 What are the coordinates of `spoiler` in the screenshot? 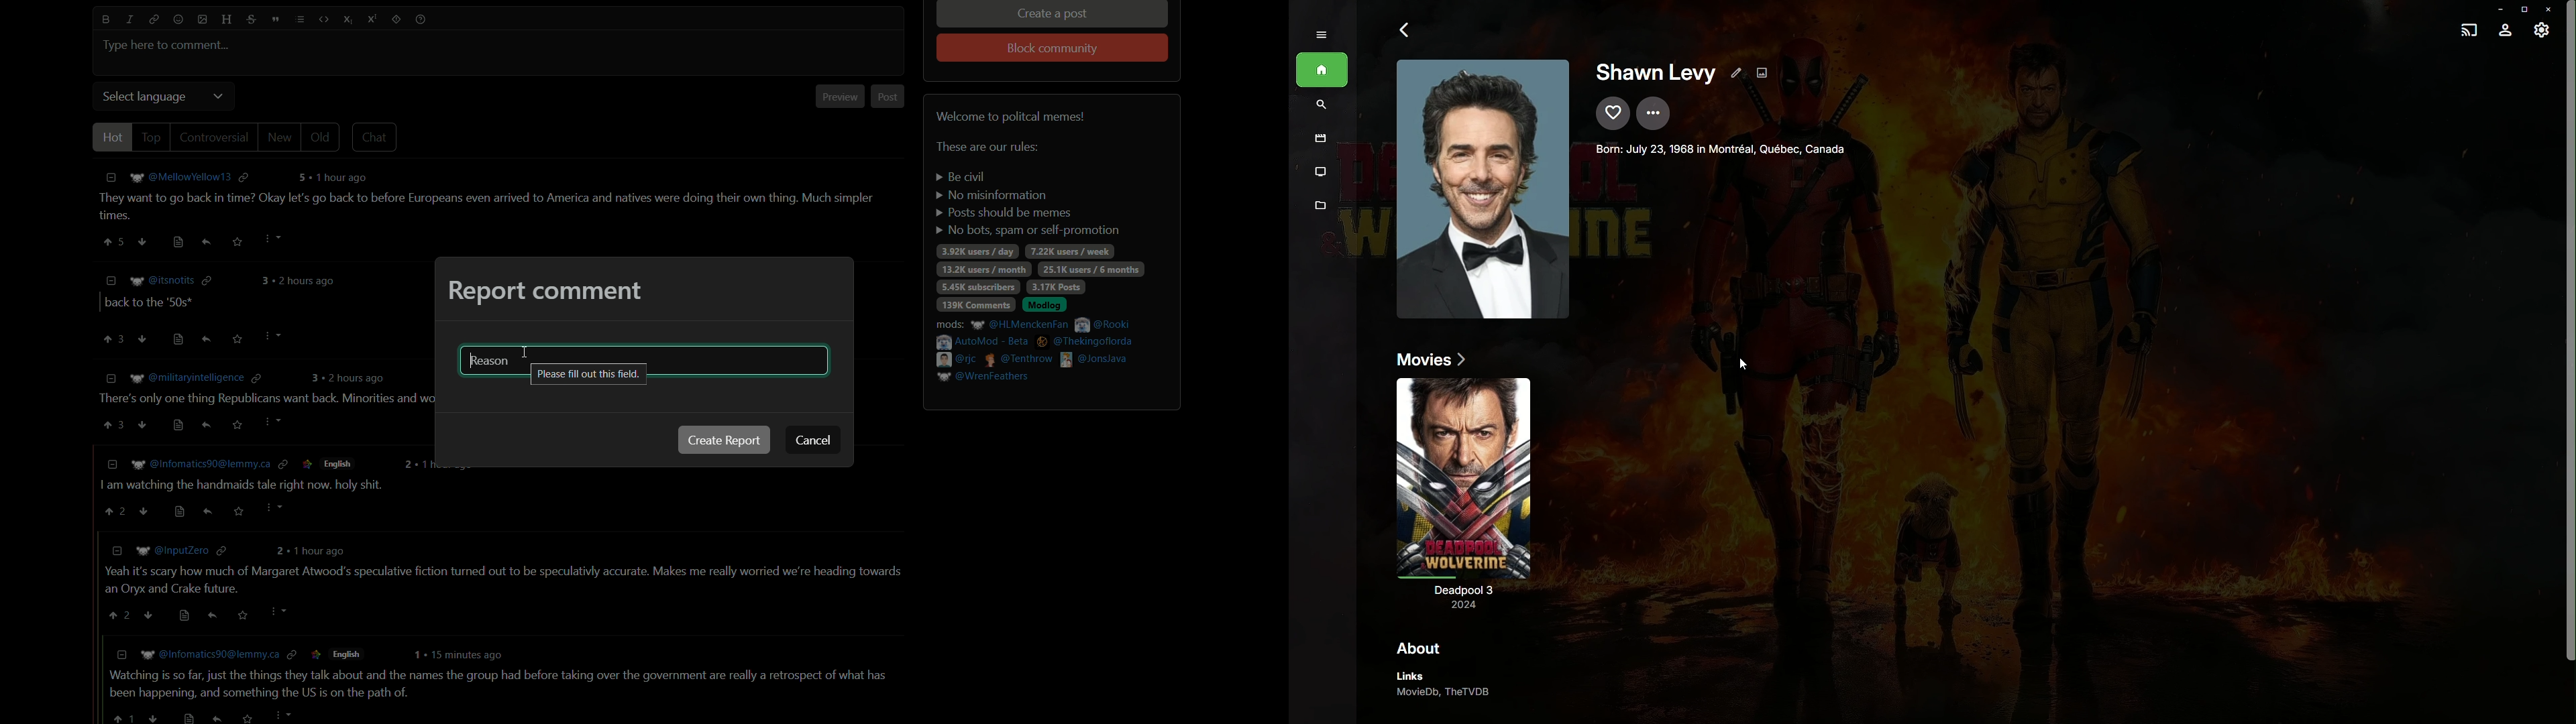 It's located at (396, 19).